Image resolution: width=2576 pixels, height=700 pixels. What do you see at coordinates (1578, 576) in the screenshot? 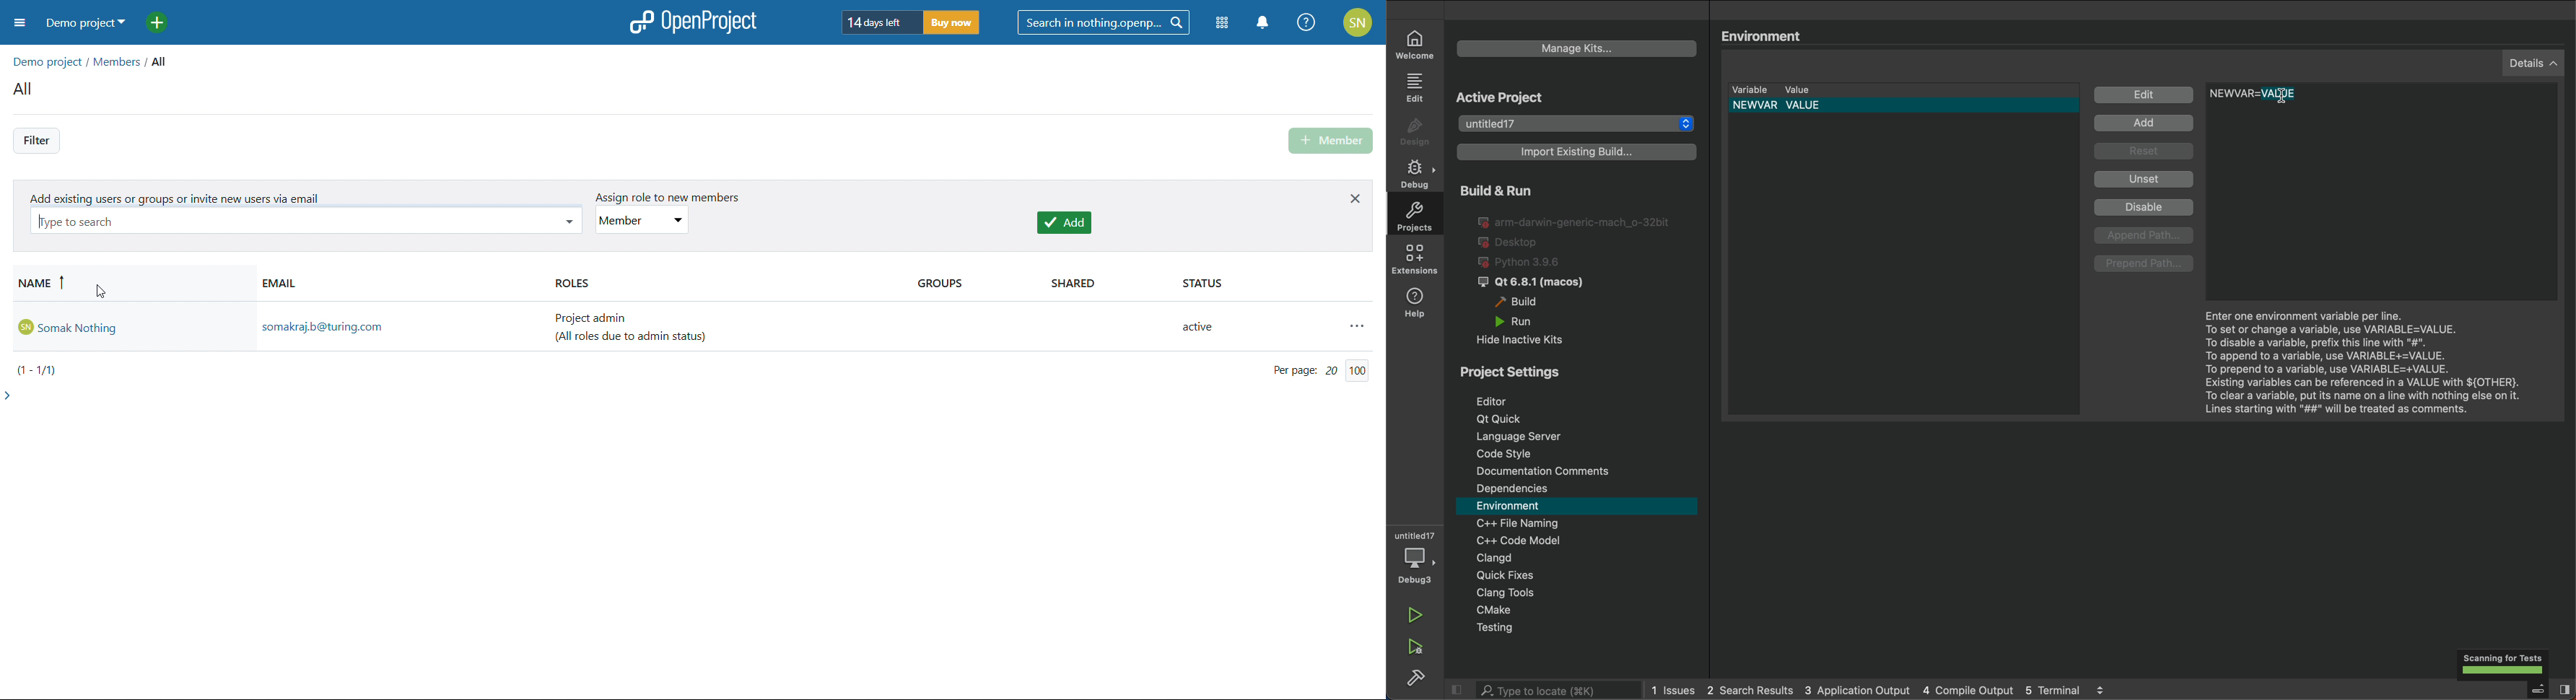
I see `quick fixes` at bounding box center [1578, 576].